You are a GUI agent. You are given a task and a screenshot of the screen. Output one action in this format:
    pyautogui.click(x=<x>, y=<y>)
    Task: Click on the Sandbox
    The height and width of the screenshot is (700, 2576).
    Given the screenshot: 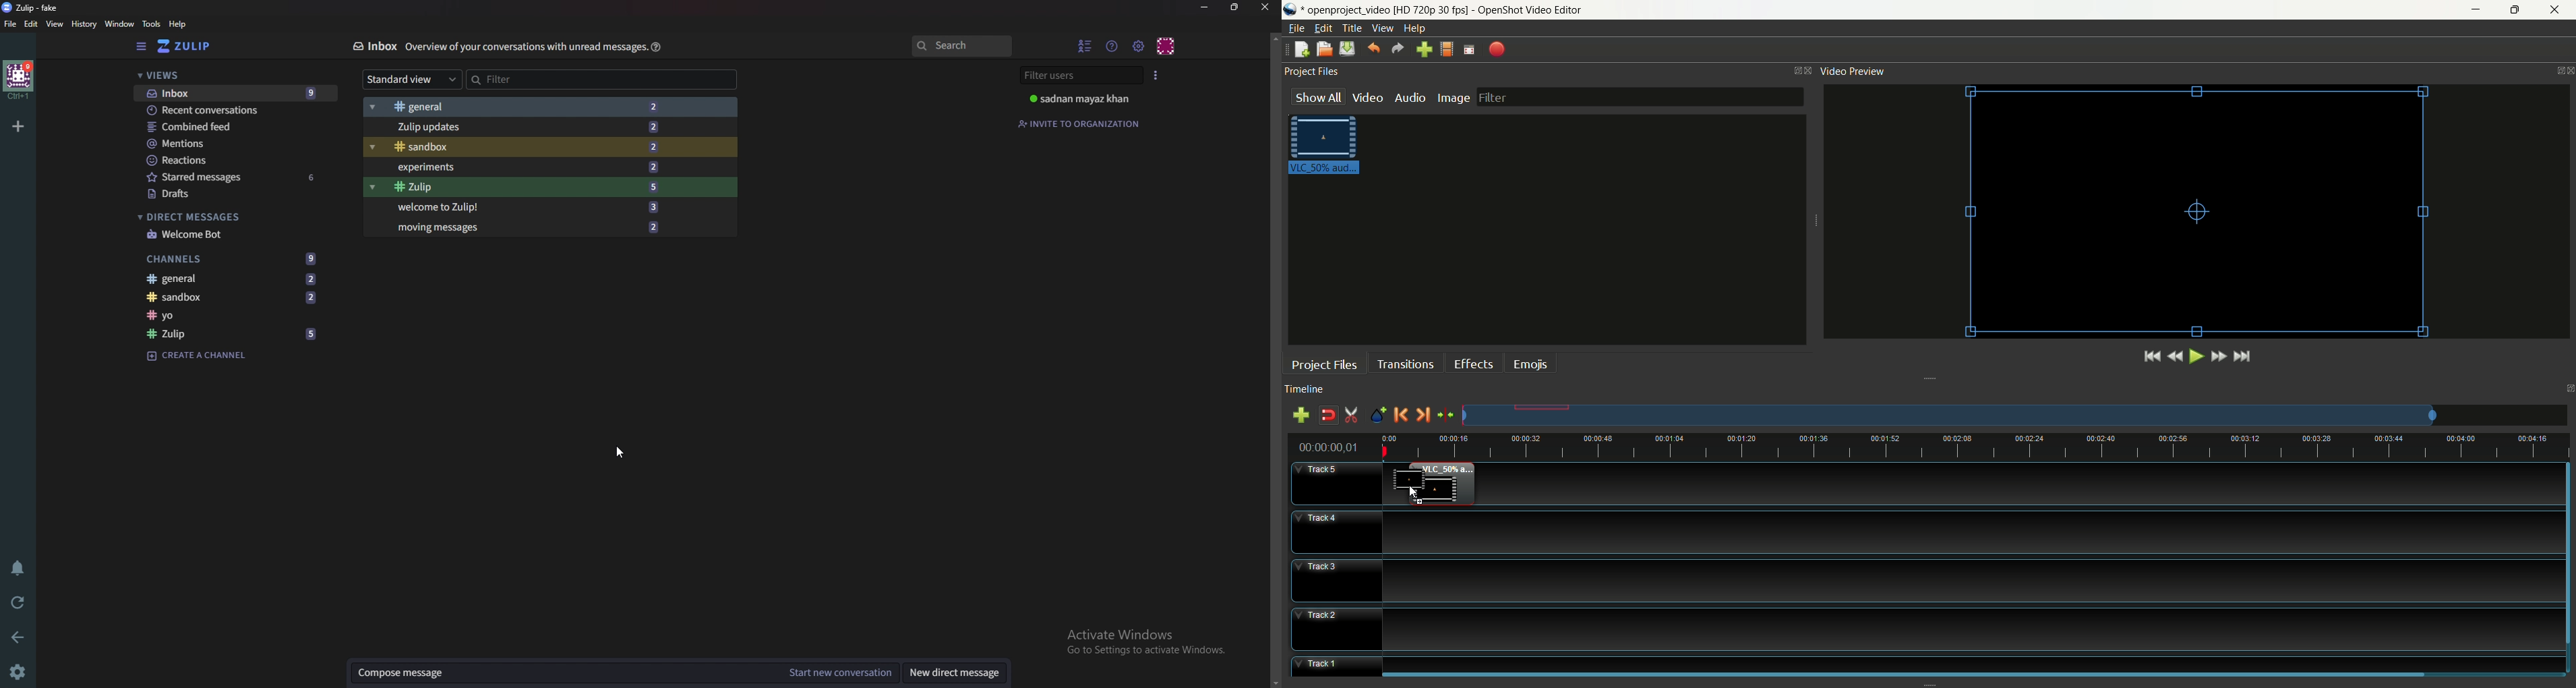 What is the action you would take?
    pyautogui.click(x=238, y=298)
    